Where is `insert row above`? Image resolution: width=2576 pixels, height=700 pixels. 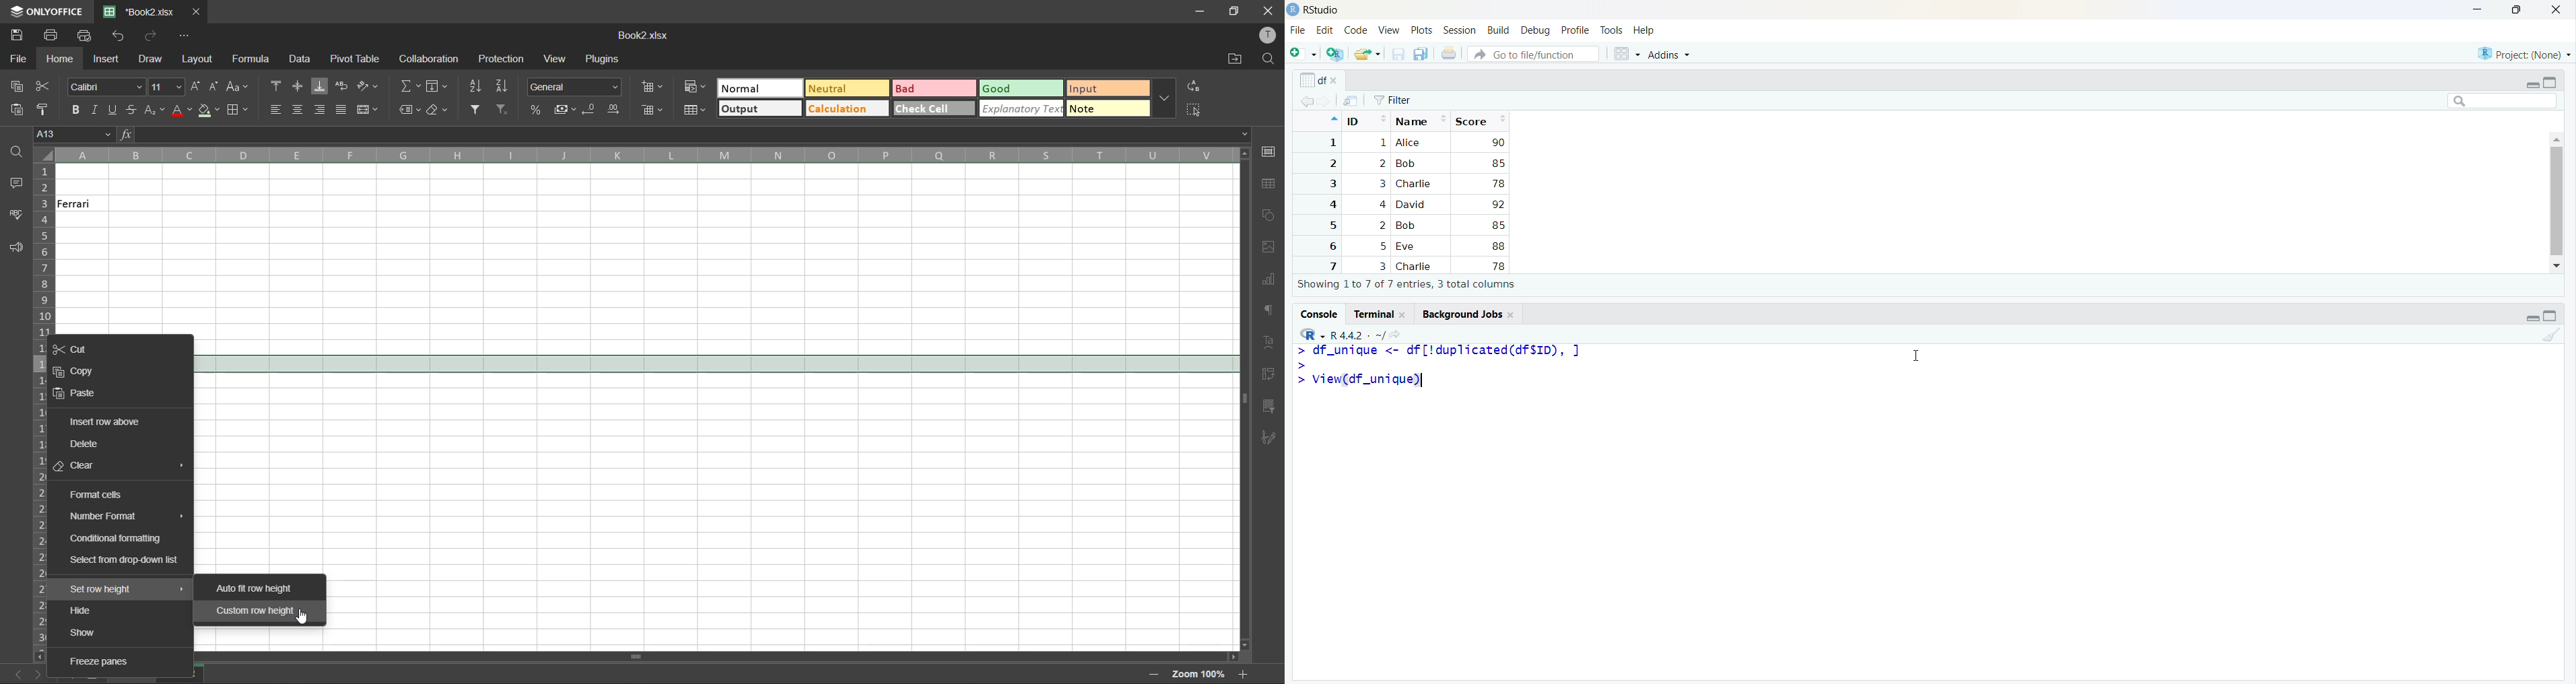
insert row above is located at coordinates (104, 421).